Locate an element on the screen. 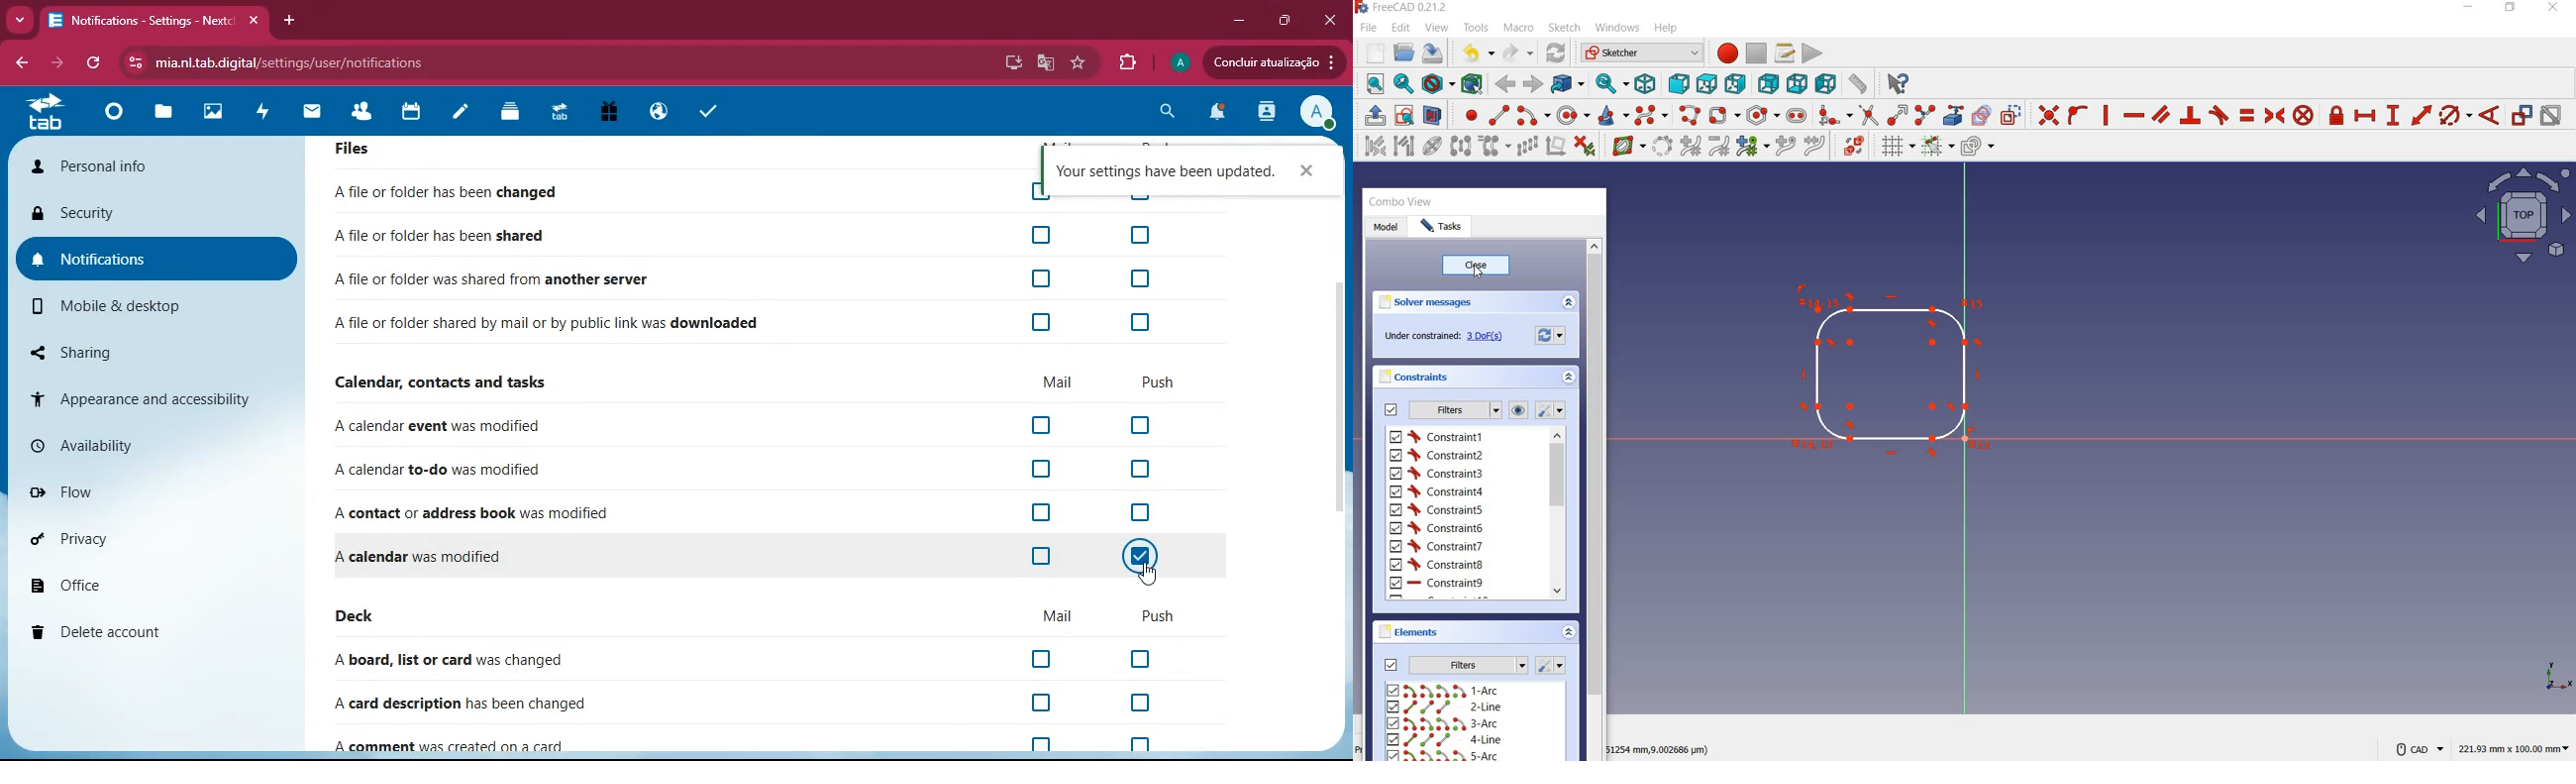  off is located at coordinates (1141, 512).